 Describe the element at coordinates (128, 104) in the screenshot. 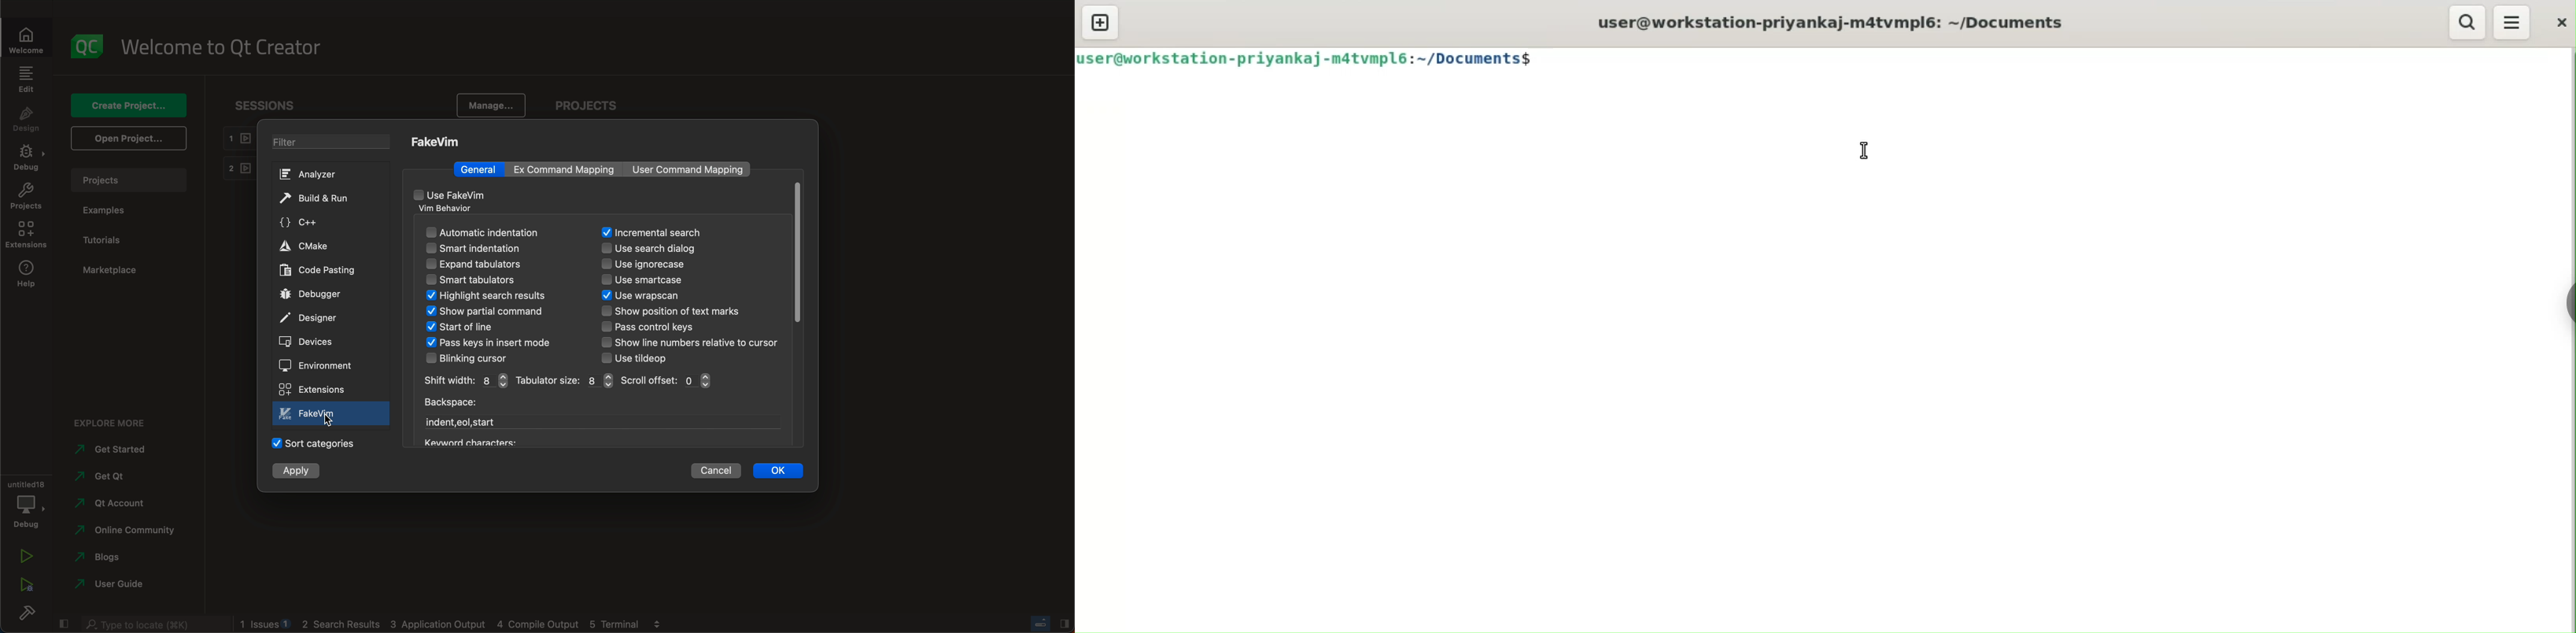

I see `create` at that location.